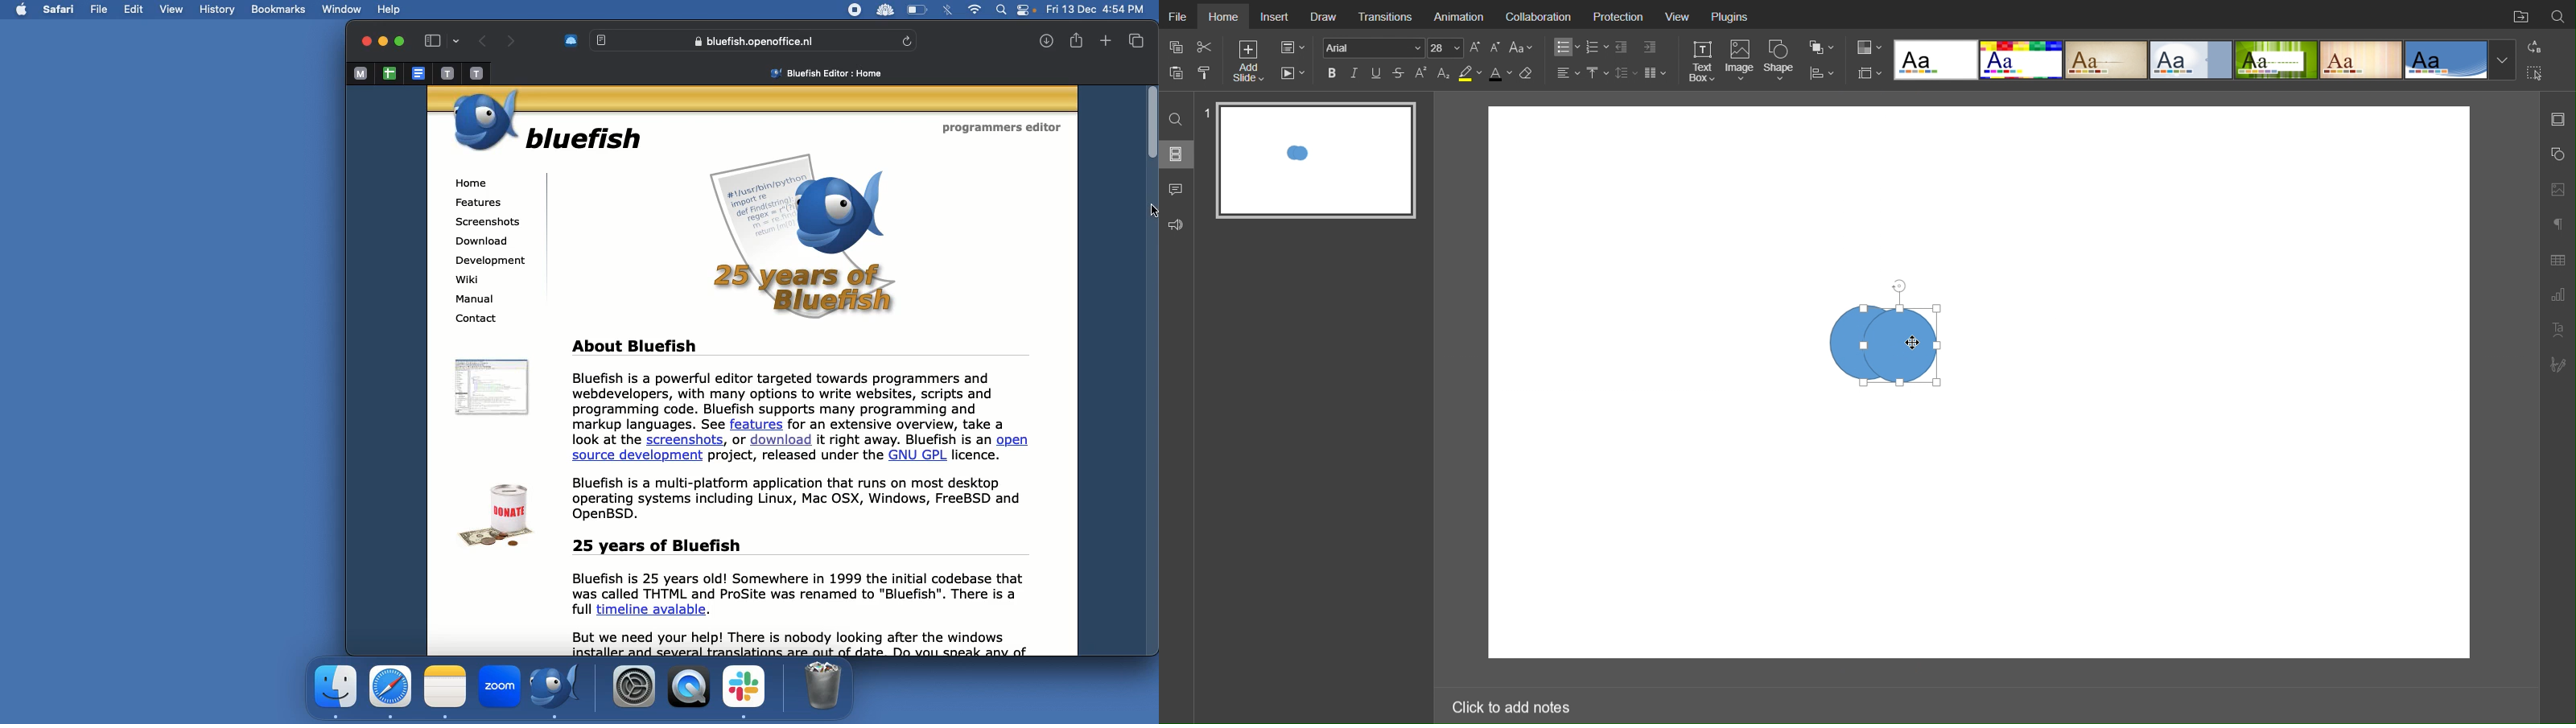 The image size is (2576, 728). Describe the element at coordinates (364, 42) in the screenshot. I see `Close` at that location.